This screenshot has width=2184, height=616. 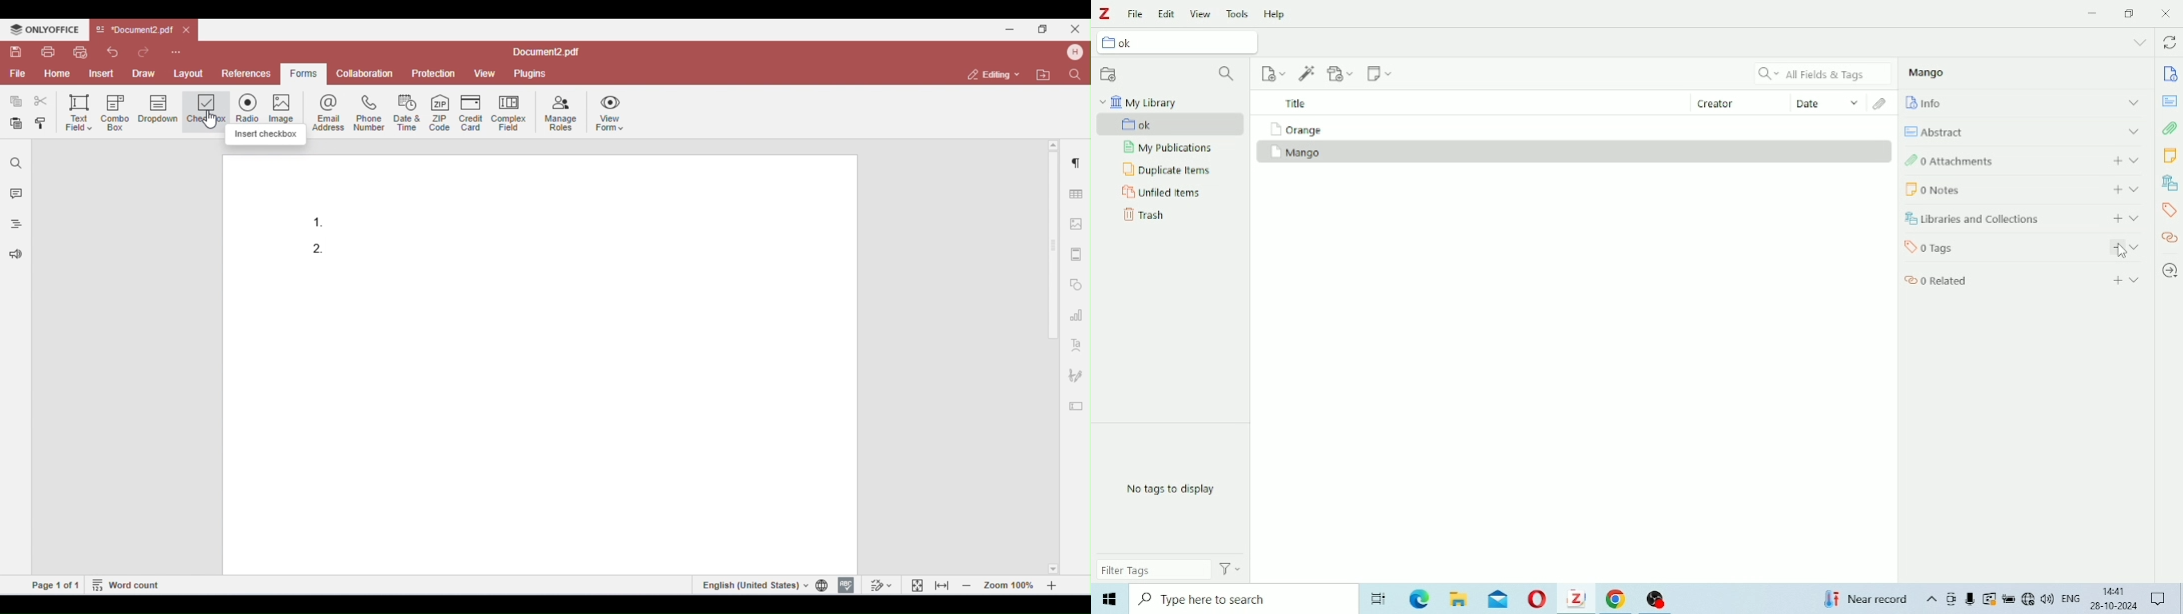 I want to click on Locate, so click(x=2169, y=271).